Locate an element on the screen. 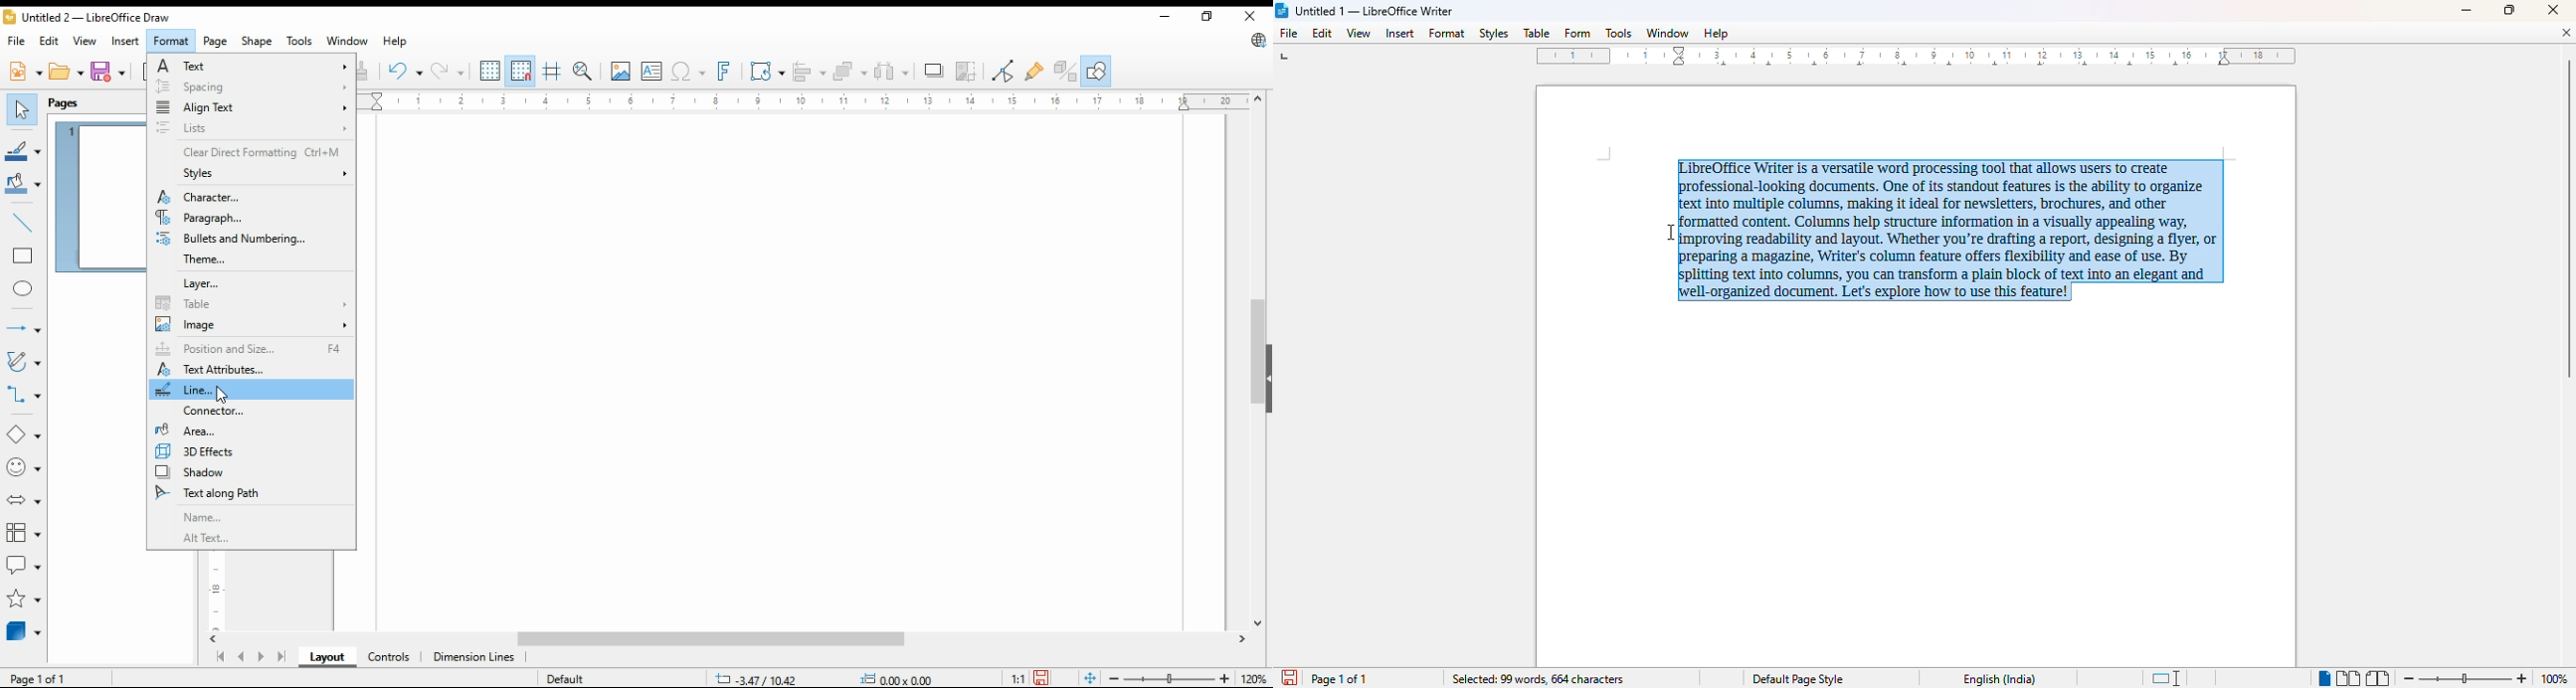 The width and height of the screenshot is (2576, 700). zoom slider is located at coordinates (1167, 678).